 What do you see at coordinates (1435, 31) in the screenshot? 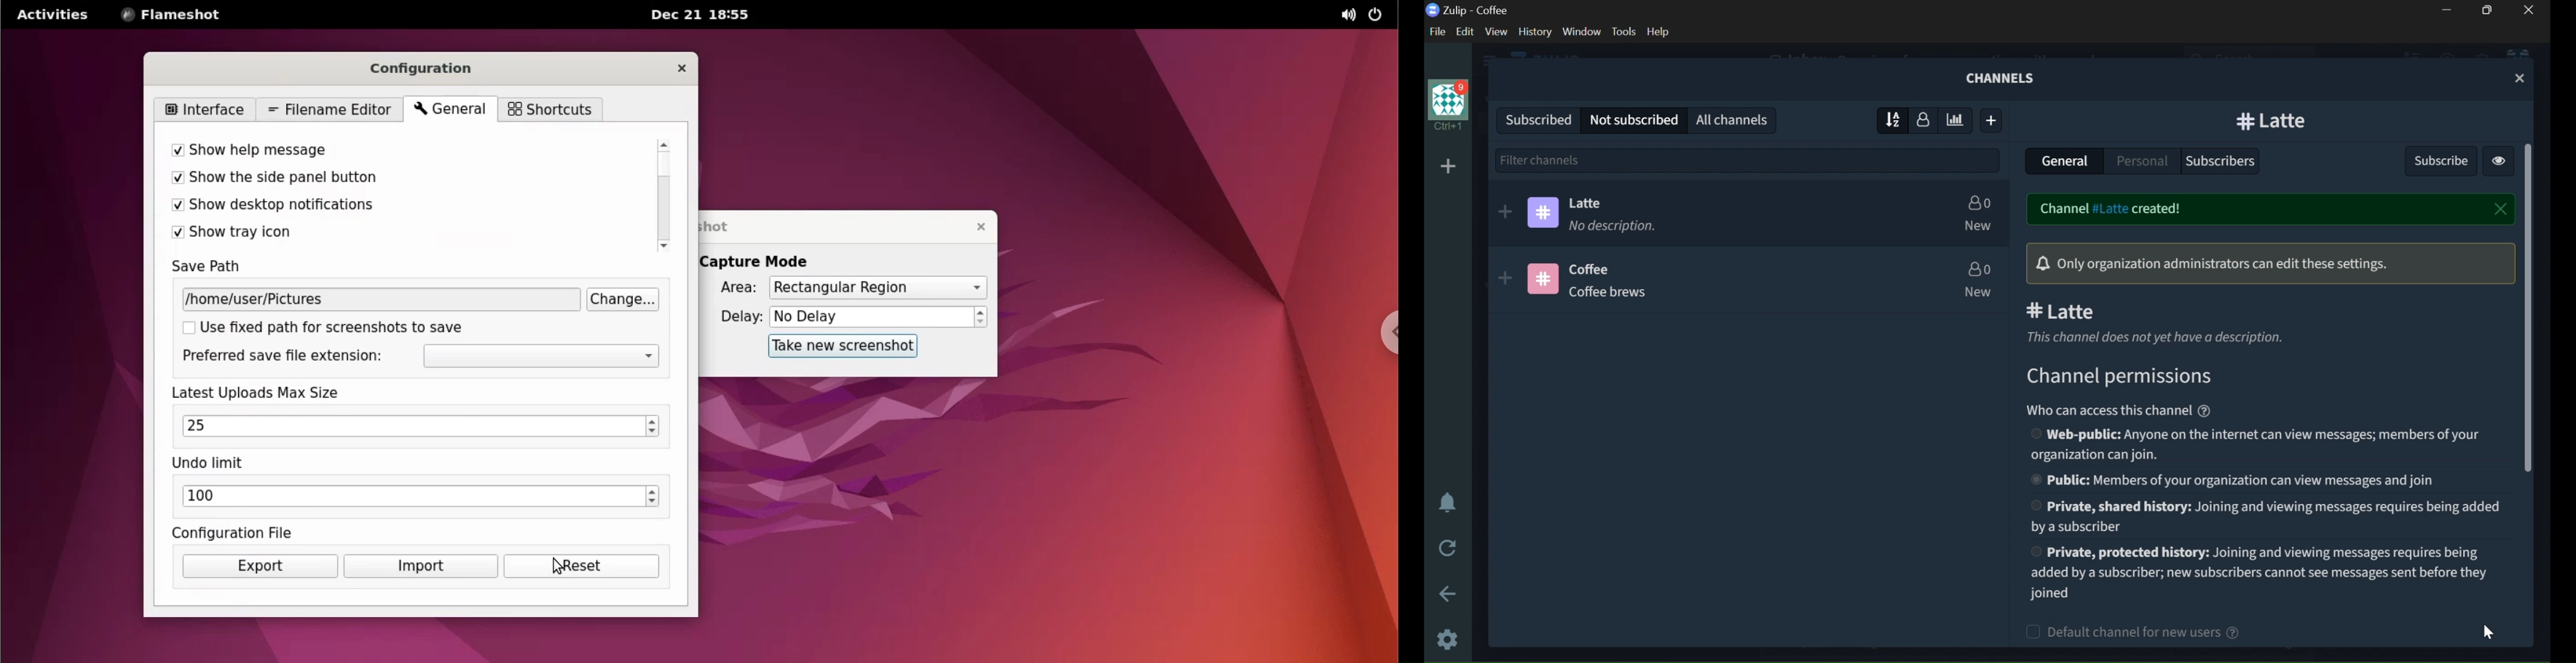
I see `FILE` at bounding box center [1435, 31].